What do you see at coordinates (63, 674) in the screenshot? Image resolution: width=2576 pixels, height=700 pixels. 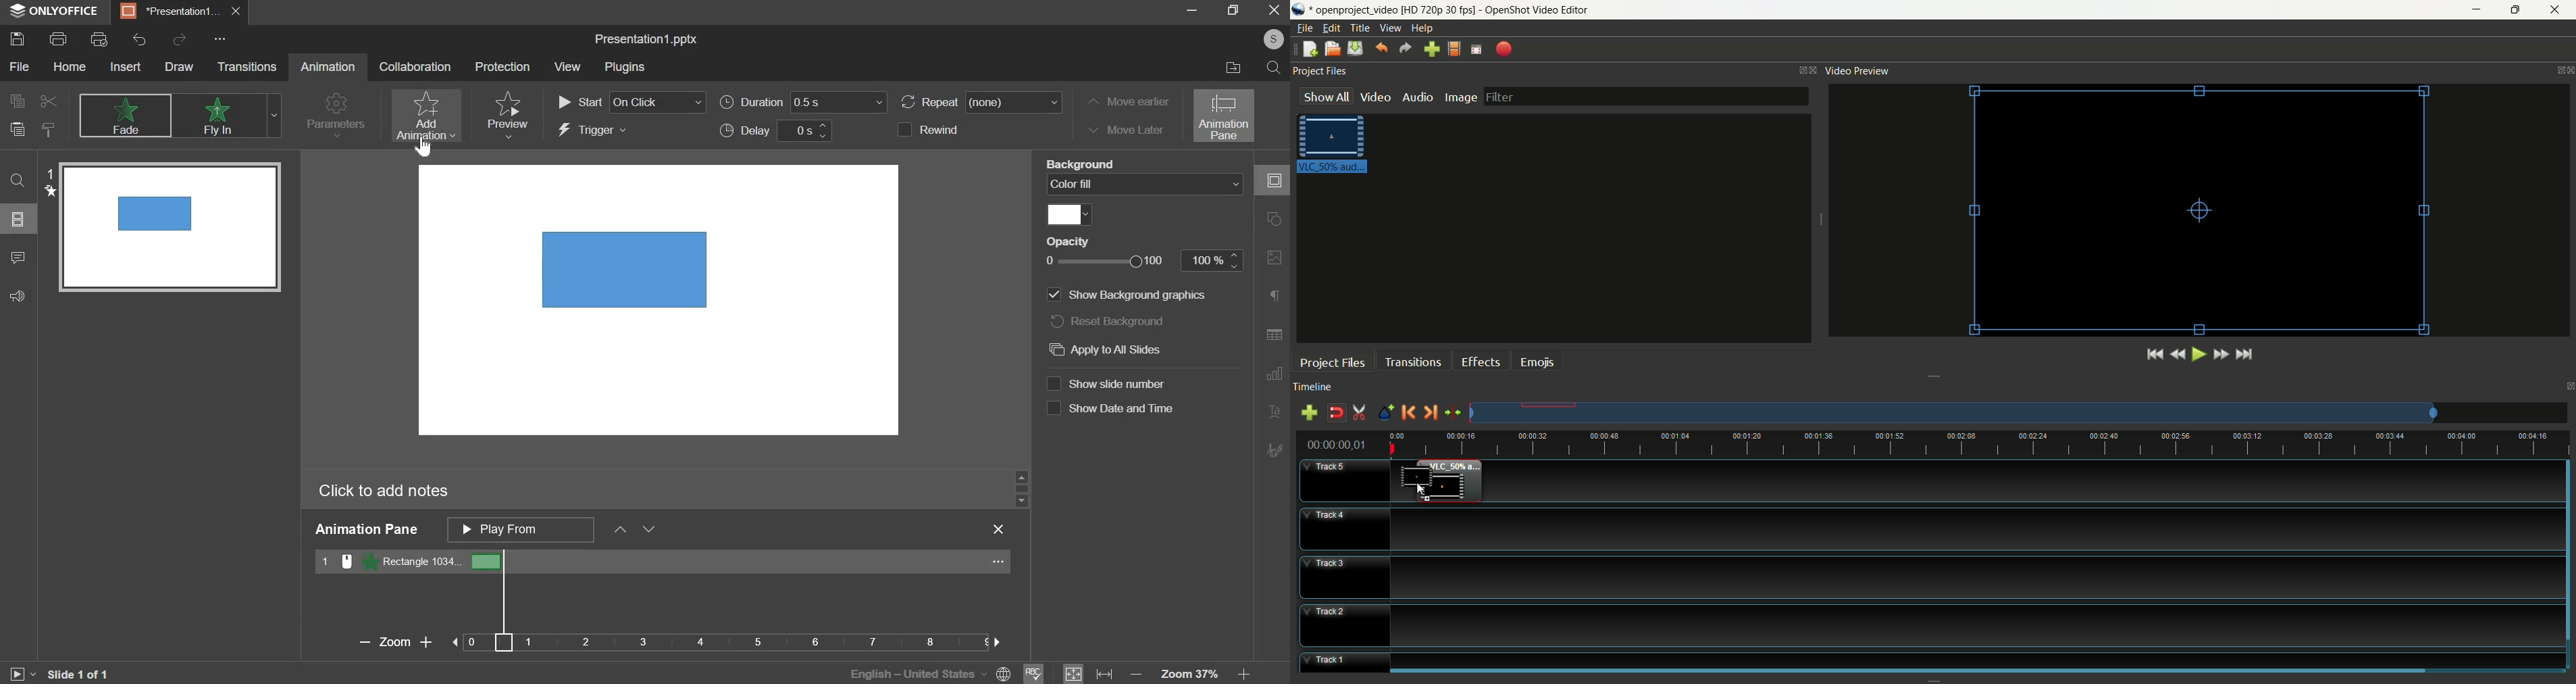 I see `Slide 1 0f 1` at bounding box center [63, 674].